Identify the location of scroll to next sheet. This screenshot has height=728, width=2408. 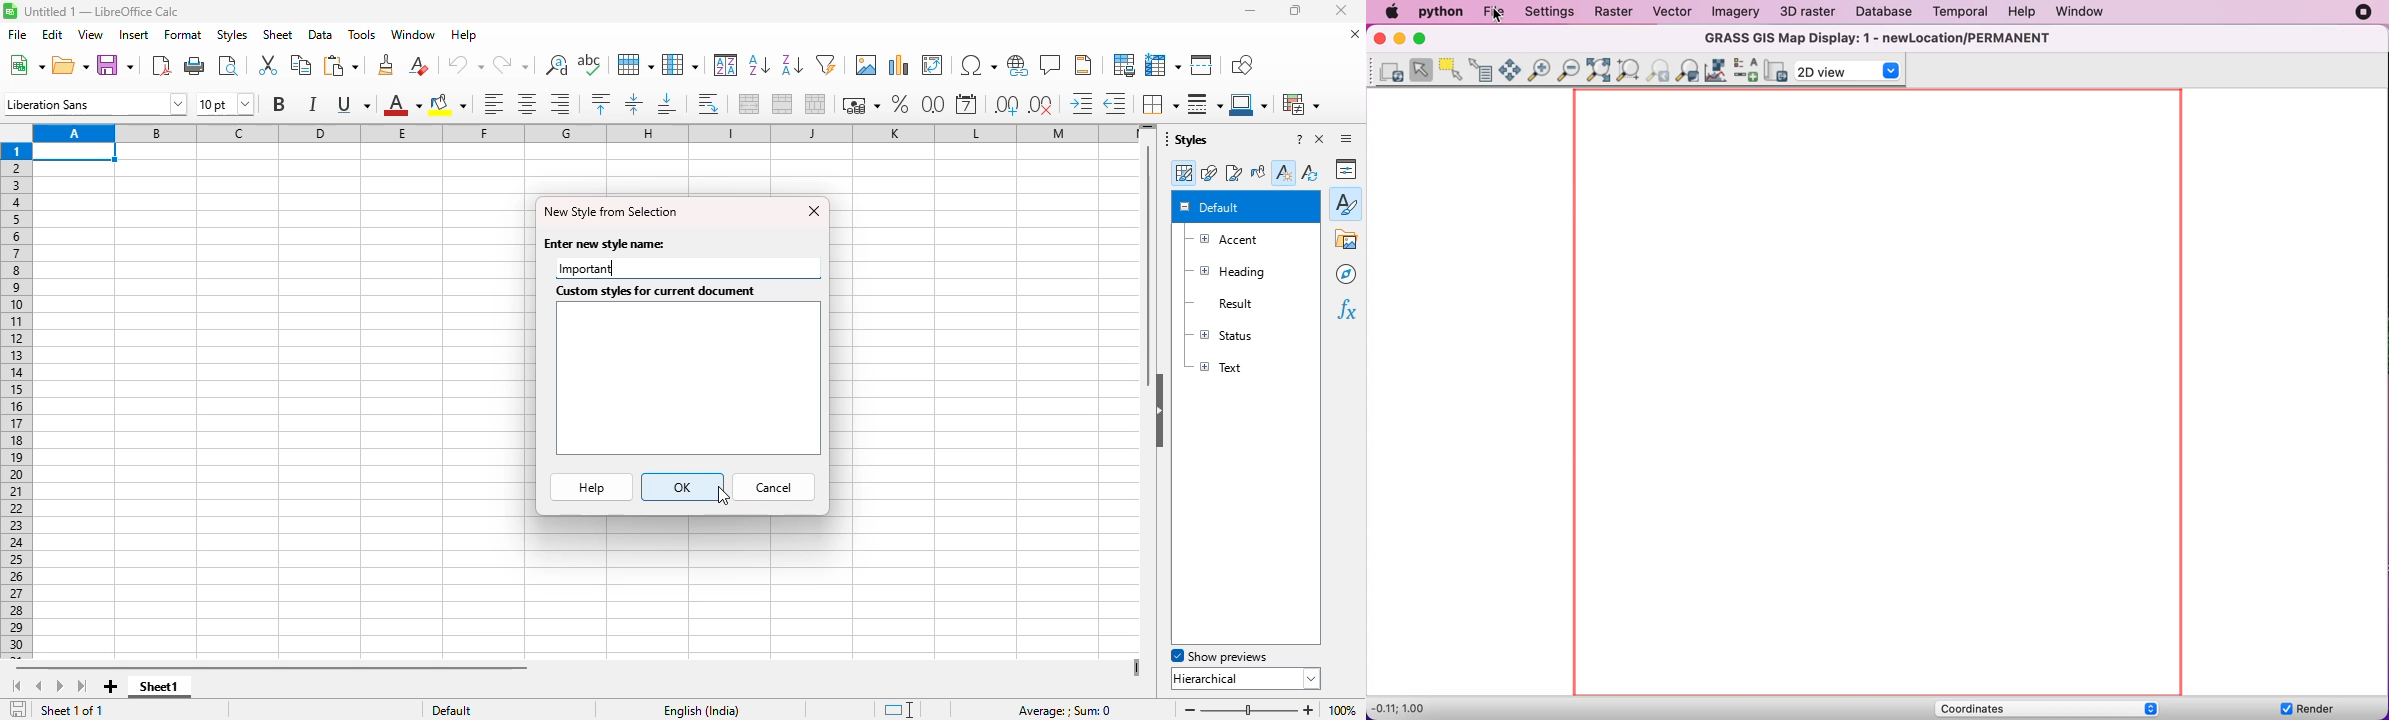
(61, 687).